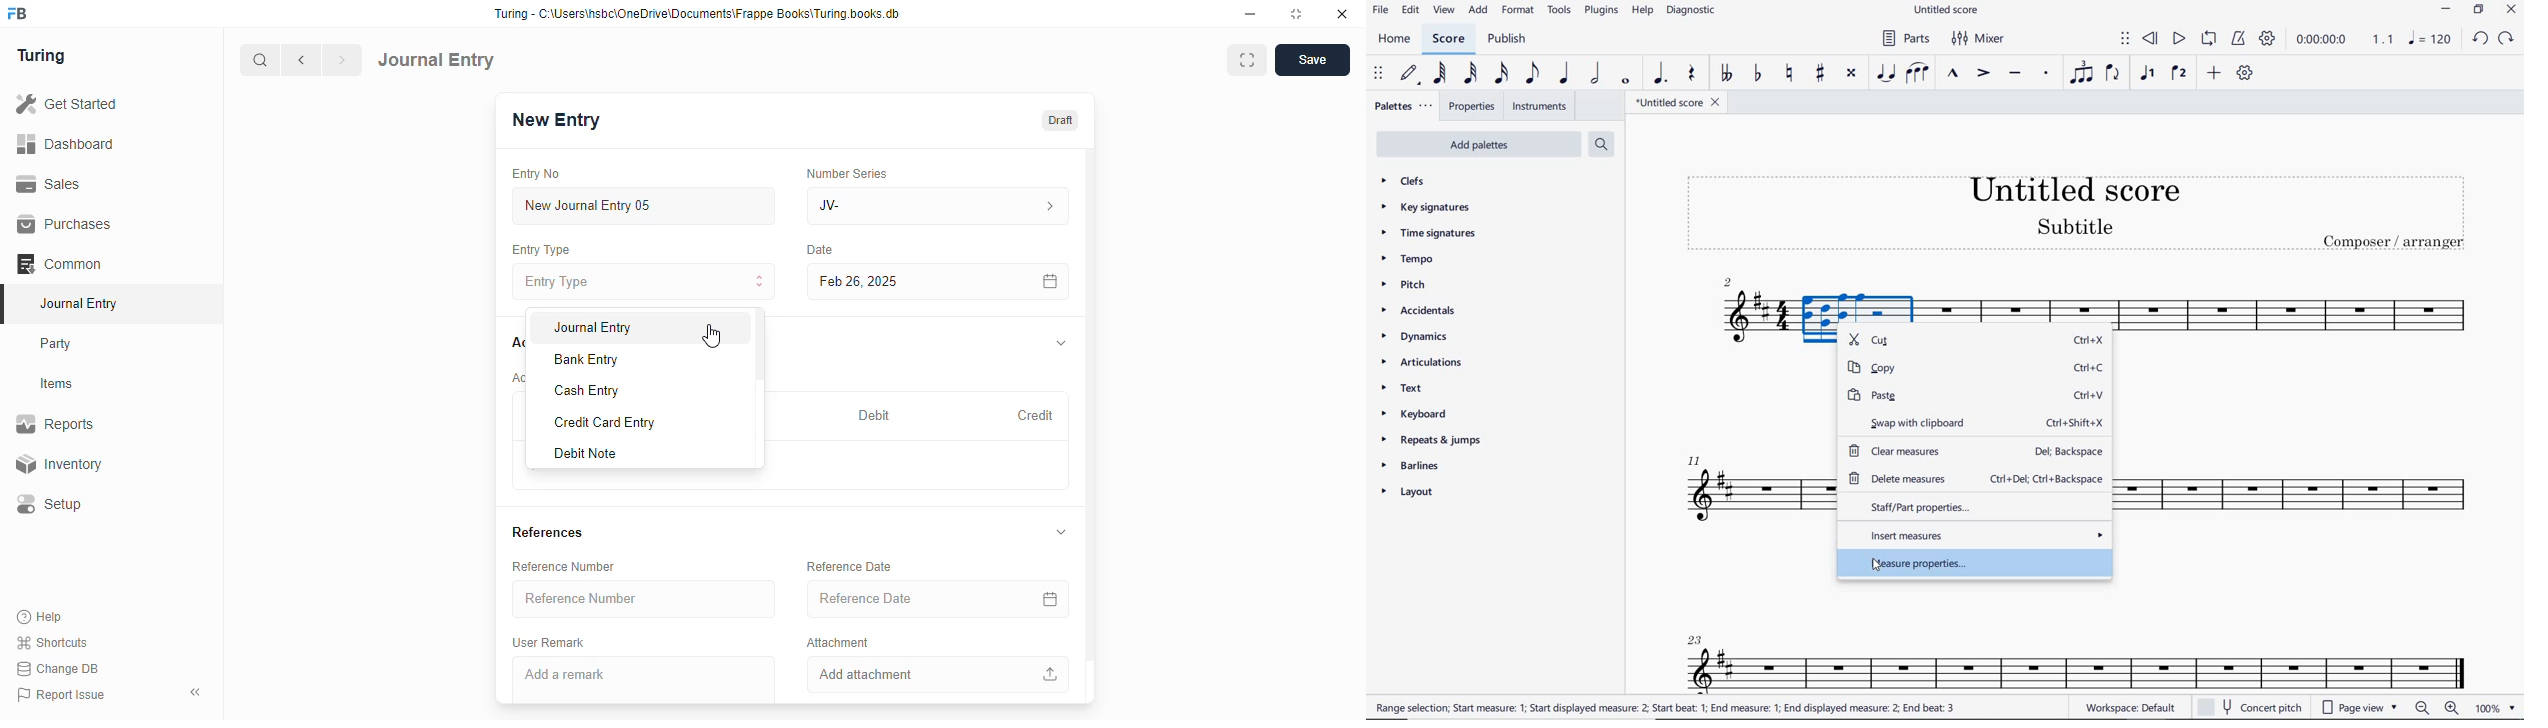  Describe the element at coordinates (1410, 494) in the screenshot. I see `LAYOUT` at that location.